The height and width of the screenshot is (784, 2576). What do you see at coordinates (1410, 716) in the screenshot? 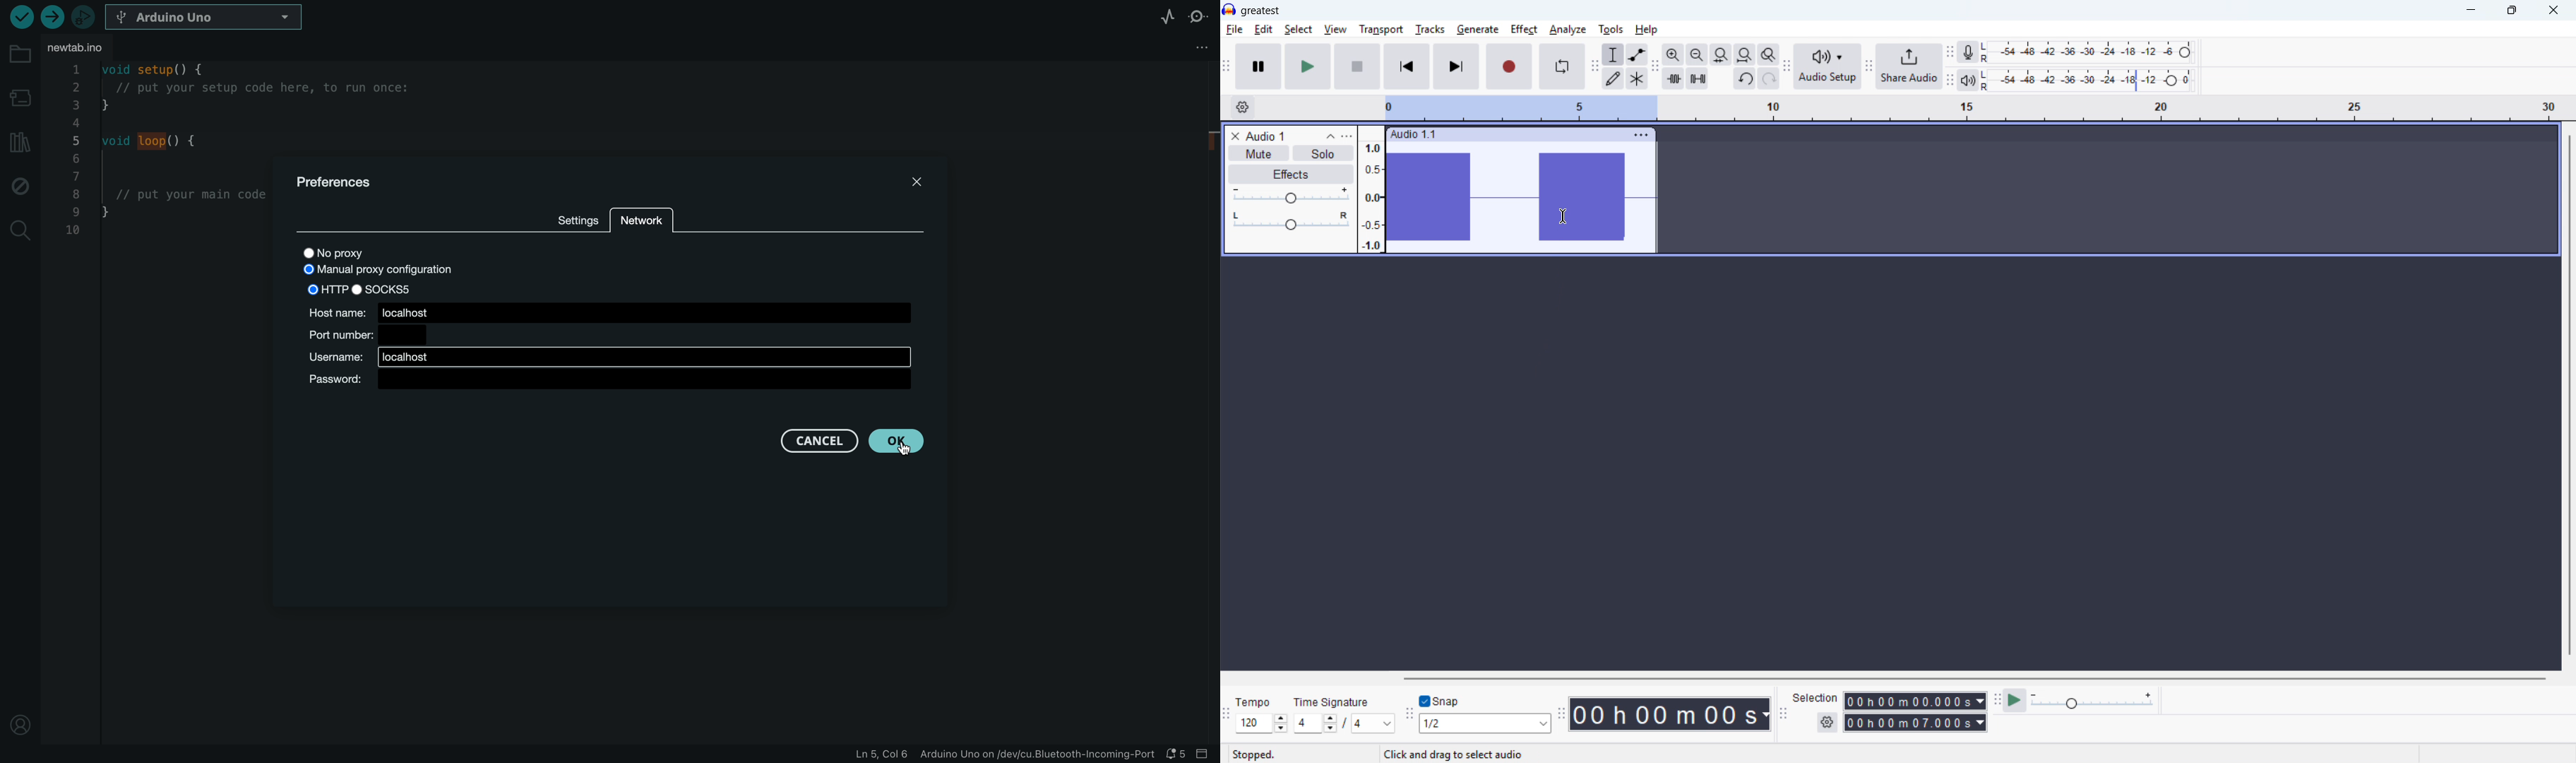
I see `Snapping toolbar ` at bounding box center [1410, 716].